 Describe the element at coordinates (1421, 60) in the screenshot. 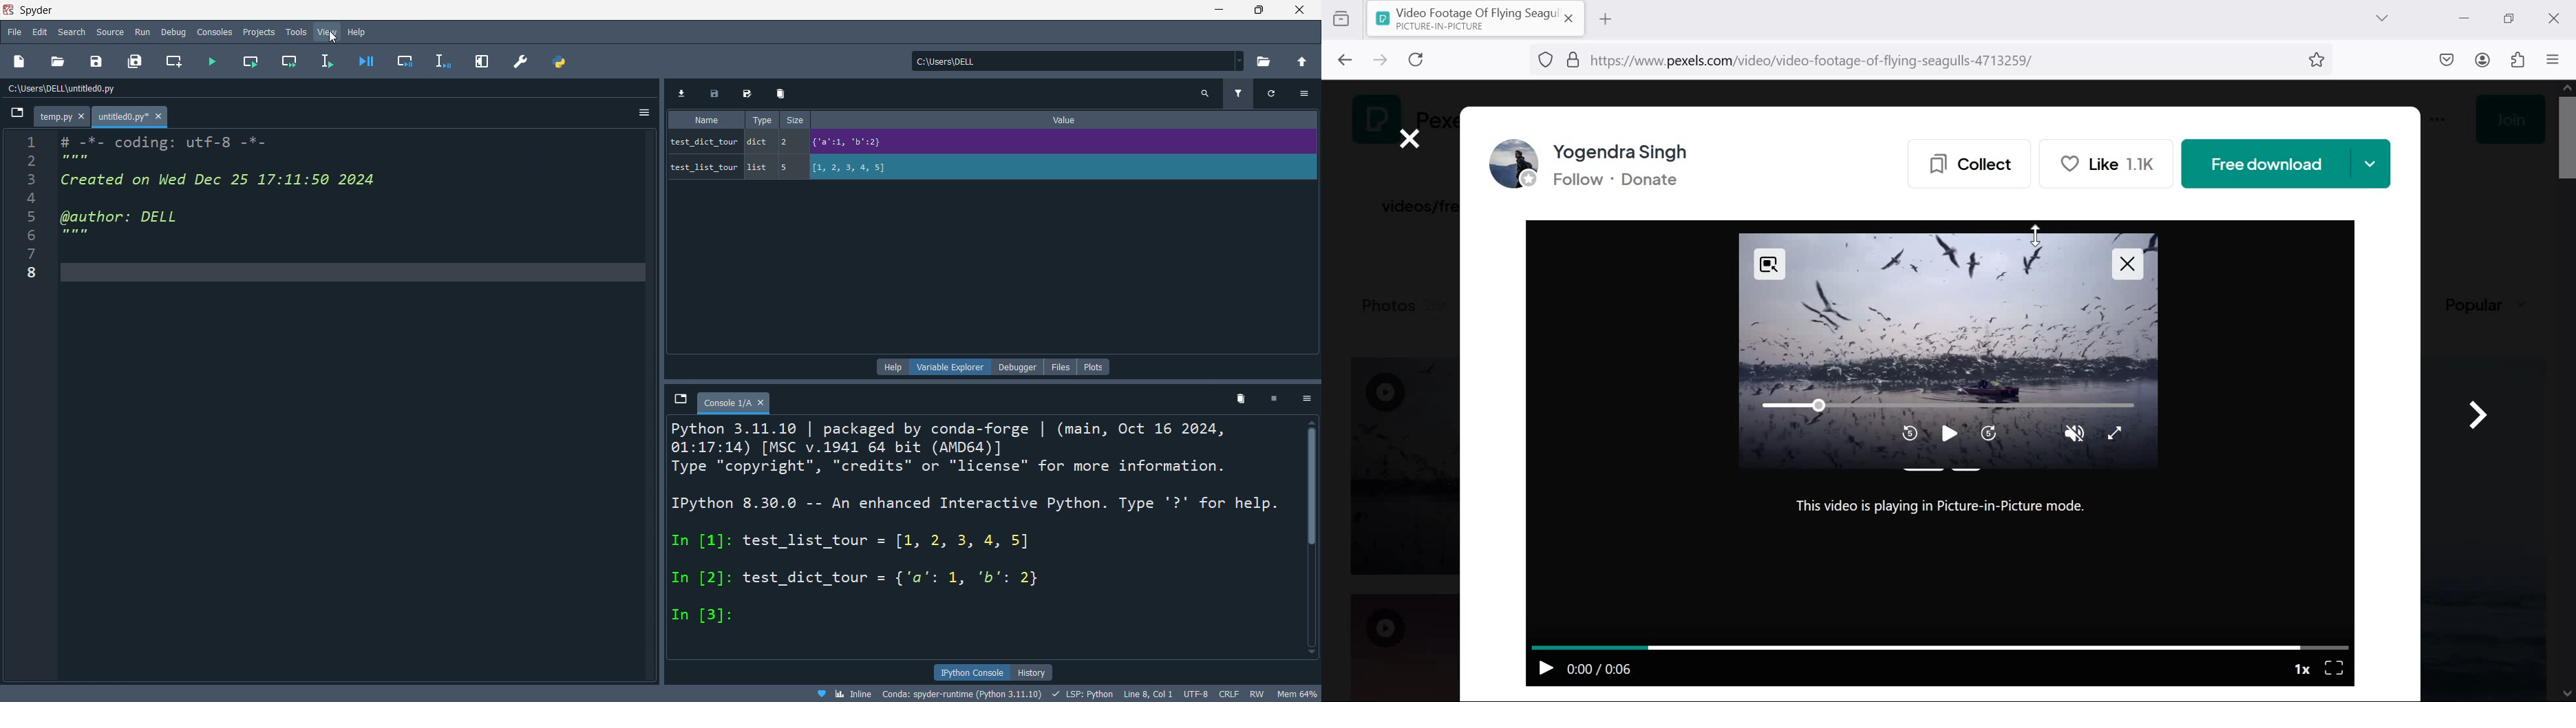

I see `reload` at that location.